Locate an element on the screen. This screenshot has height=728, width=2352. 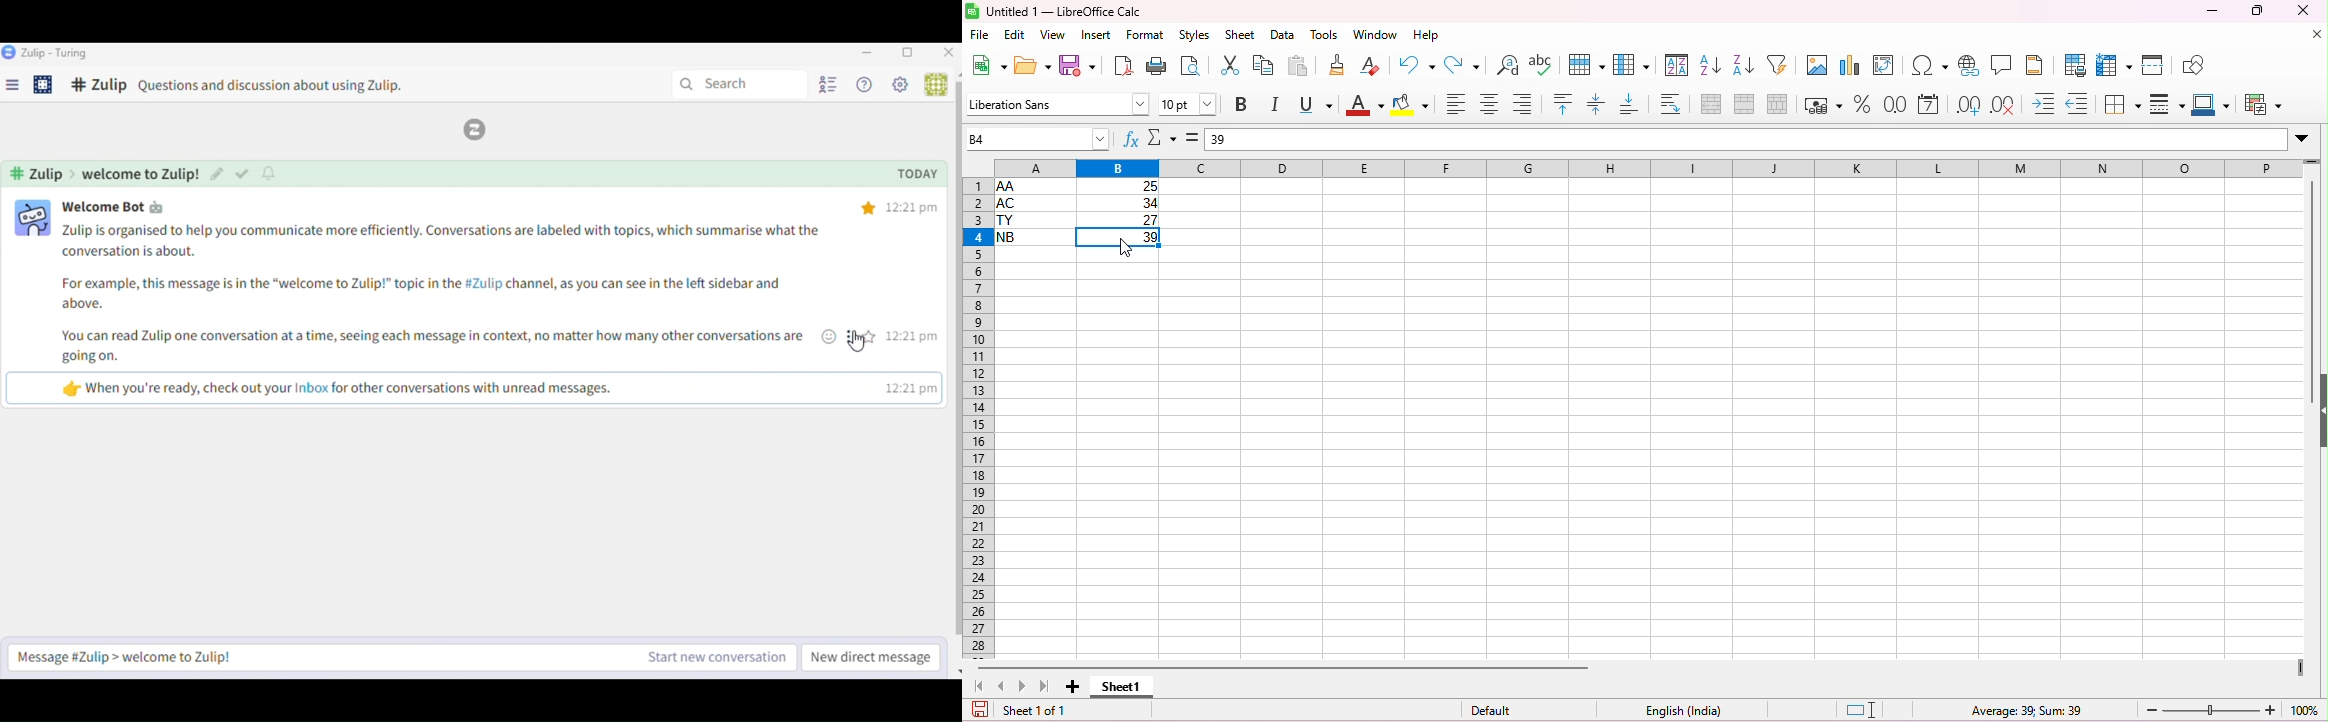
User List is located at coordinates (827, 84).